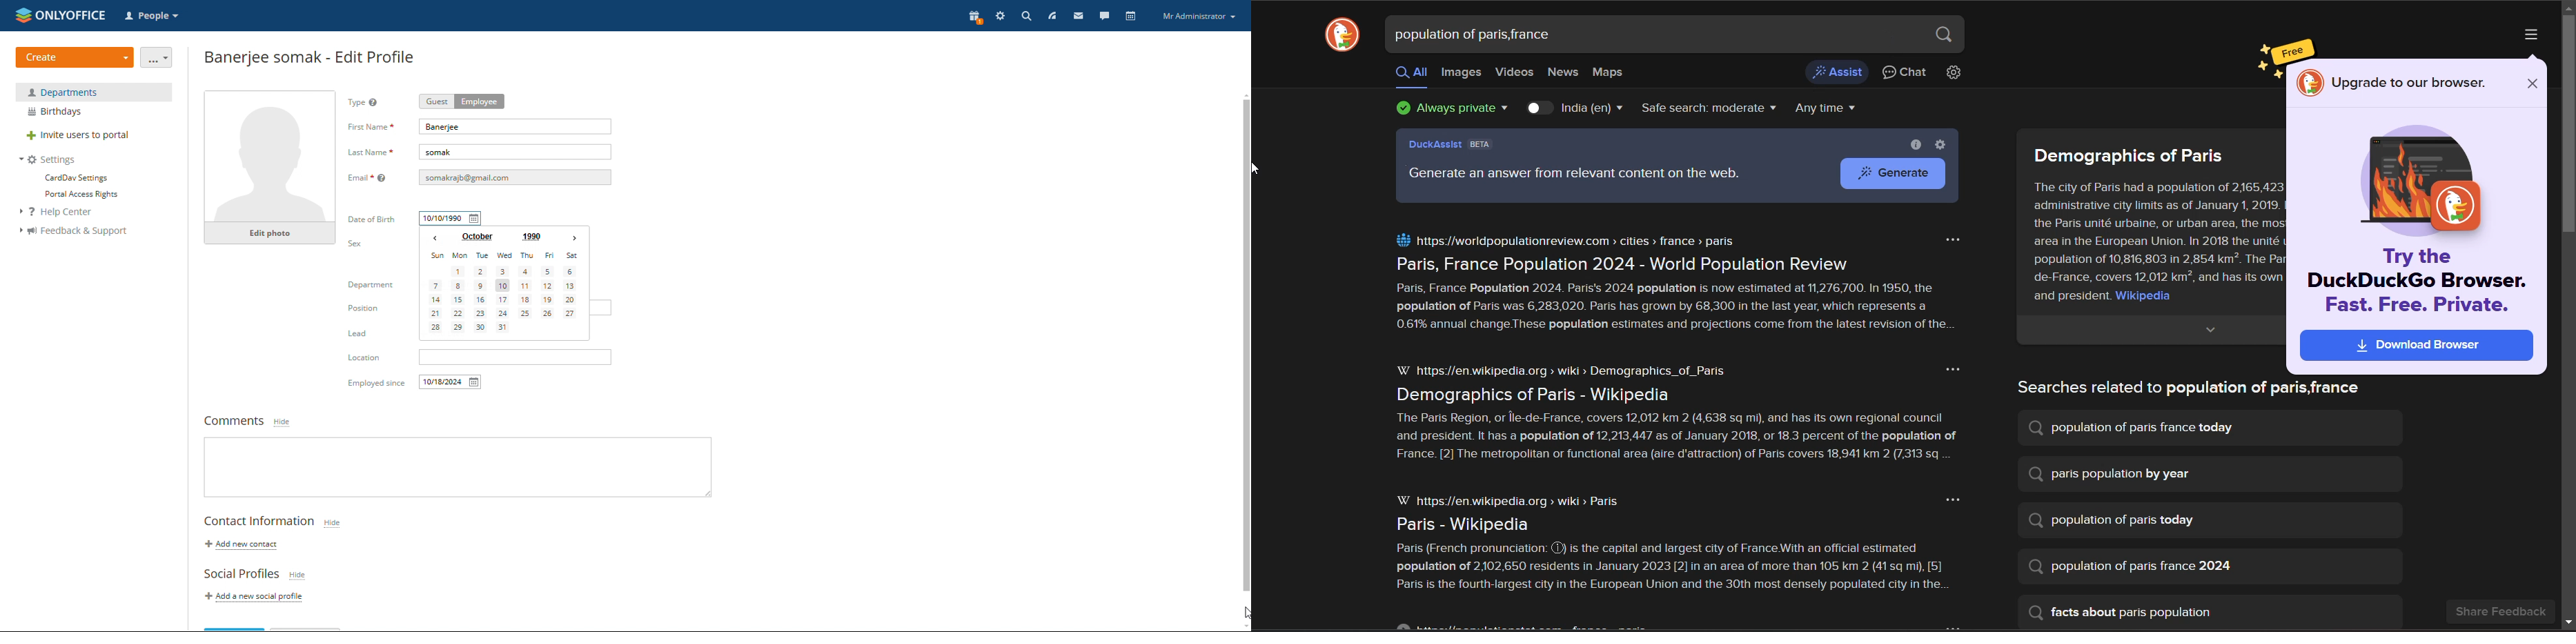 This screenshot has width=2576, height=644. Describe the element at coordinates (1130, 16) in the screenshot. I see `calendar` at that location.